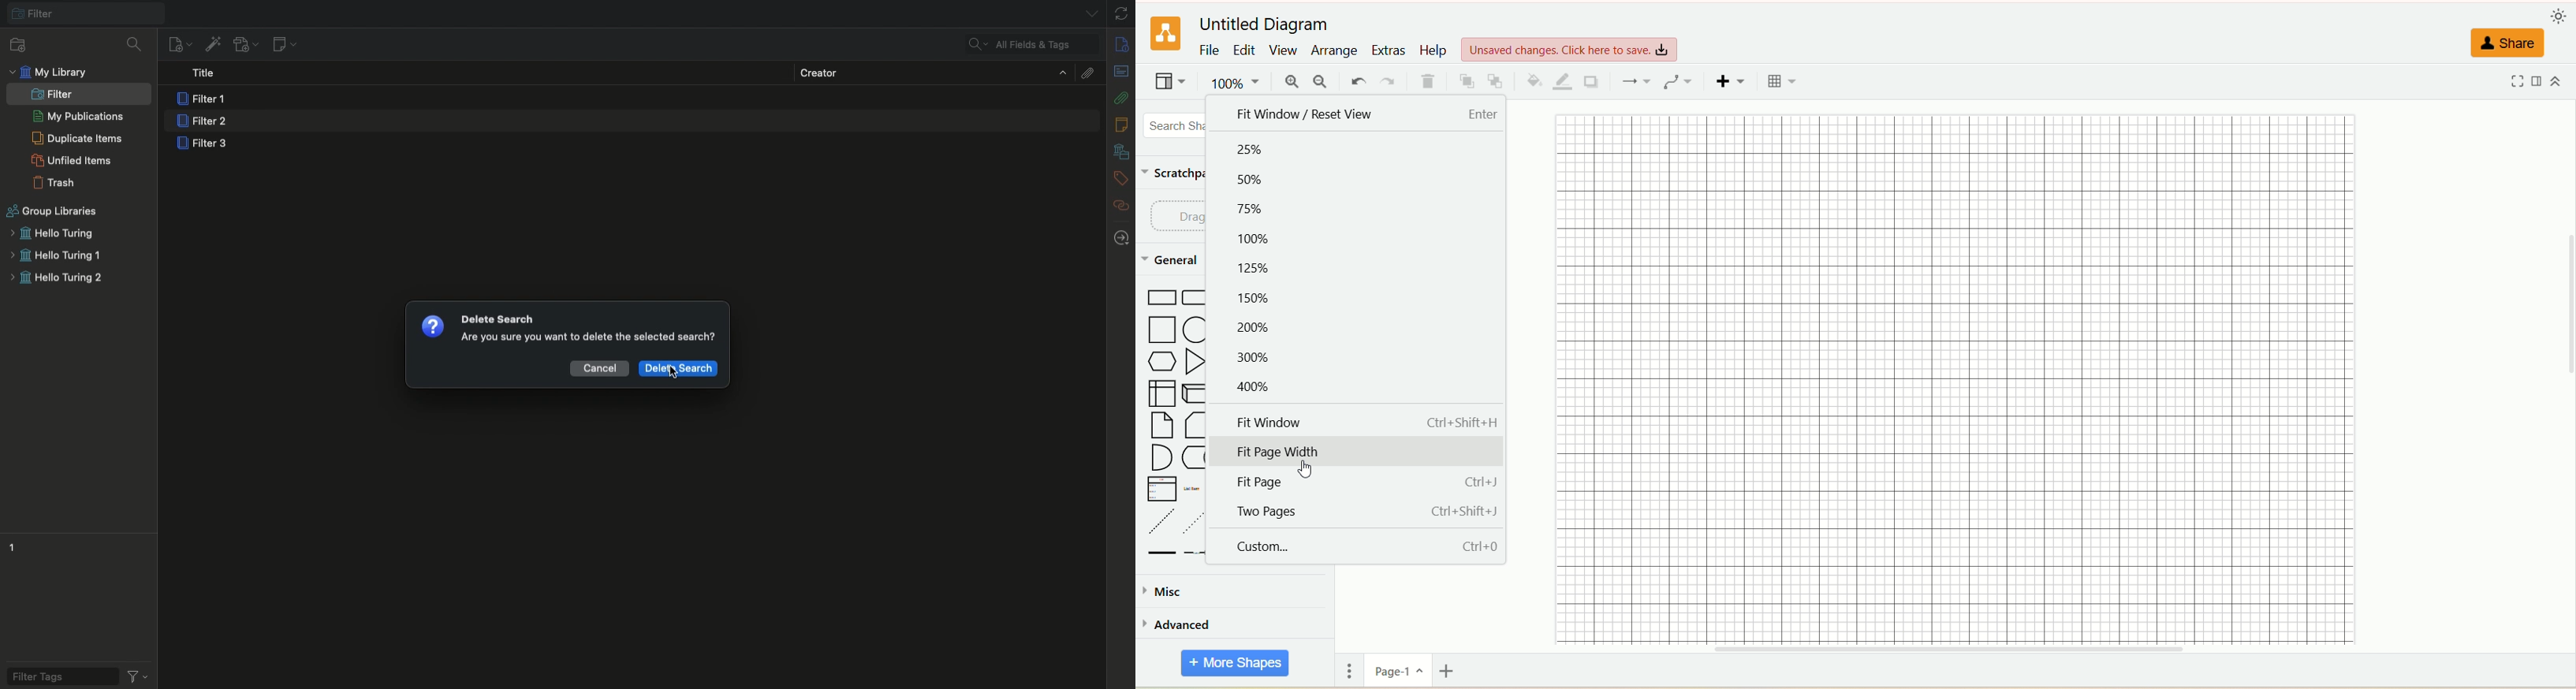 The height and width of the screenshot is (700, 2576). Describe the element at coordinates (1159, 489) in the screenshot. I see `list` at that location.